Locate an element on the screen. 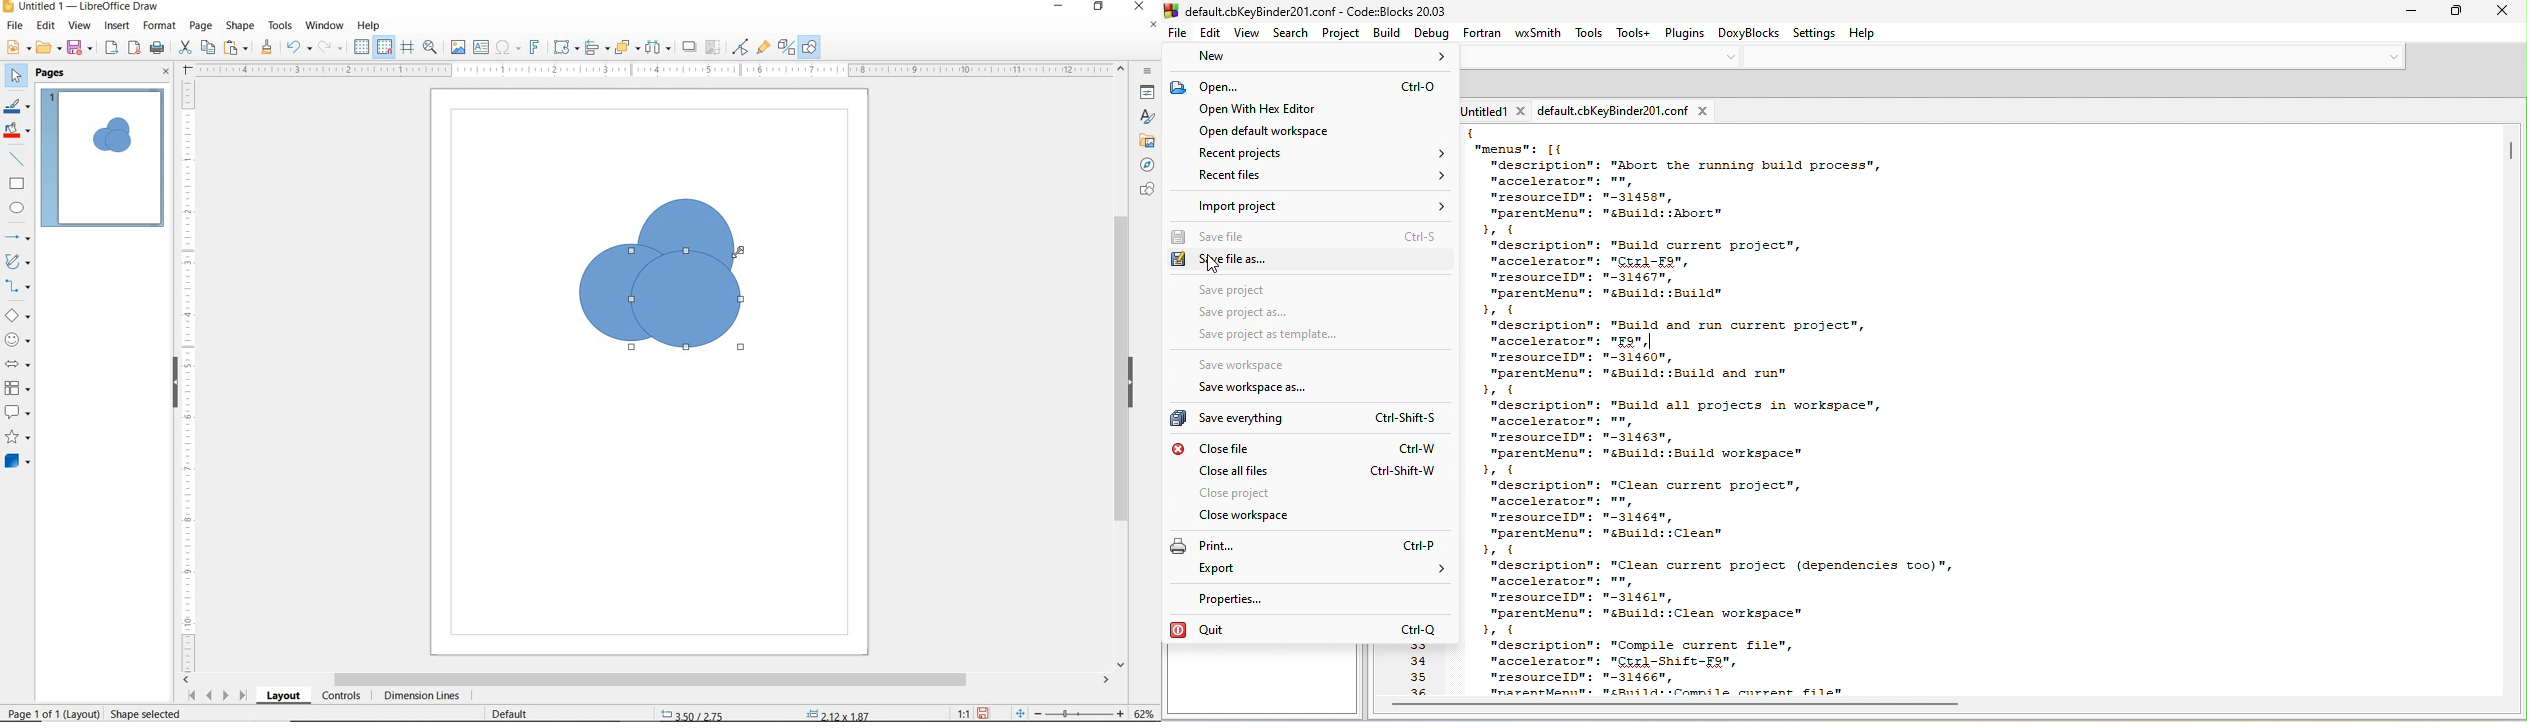 The image size is (2548, 728). export is located at coordinates (1317, 569).